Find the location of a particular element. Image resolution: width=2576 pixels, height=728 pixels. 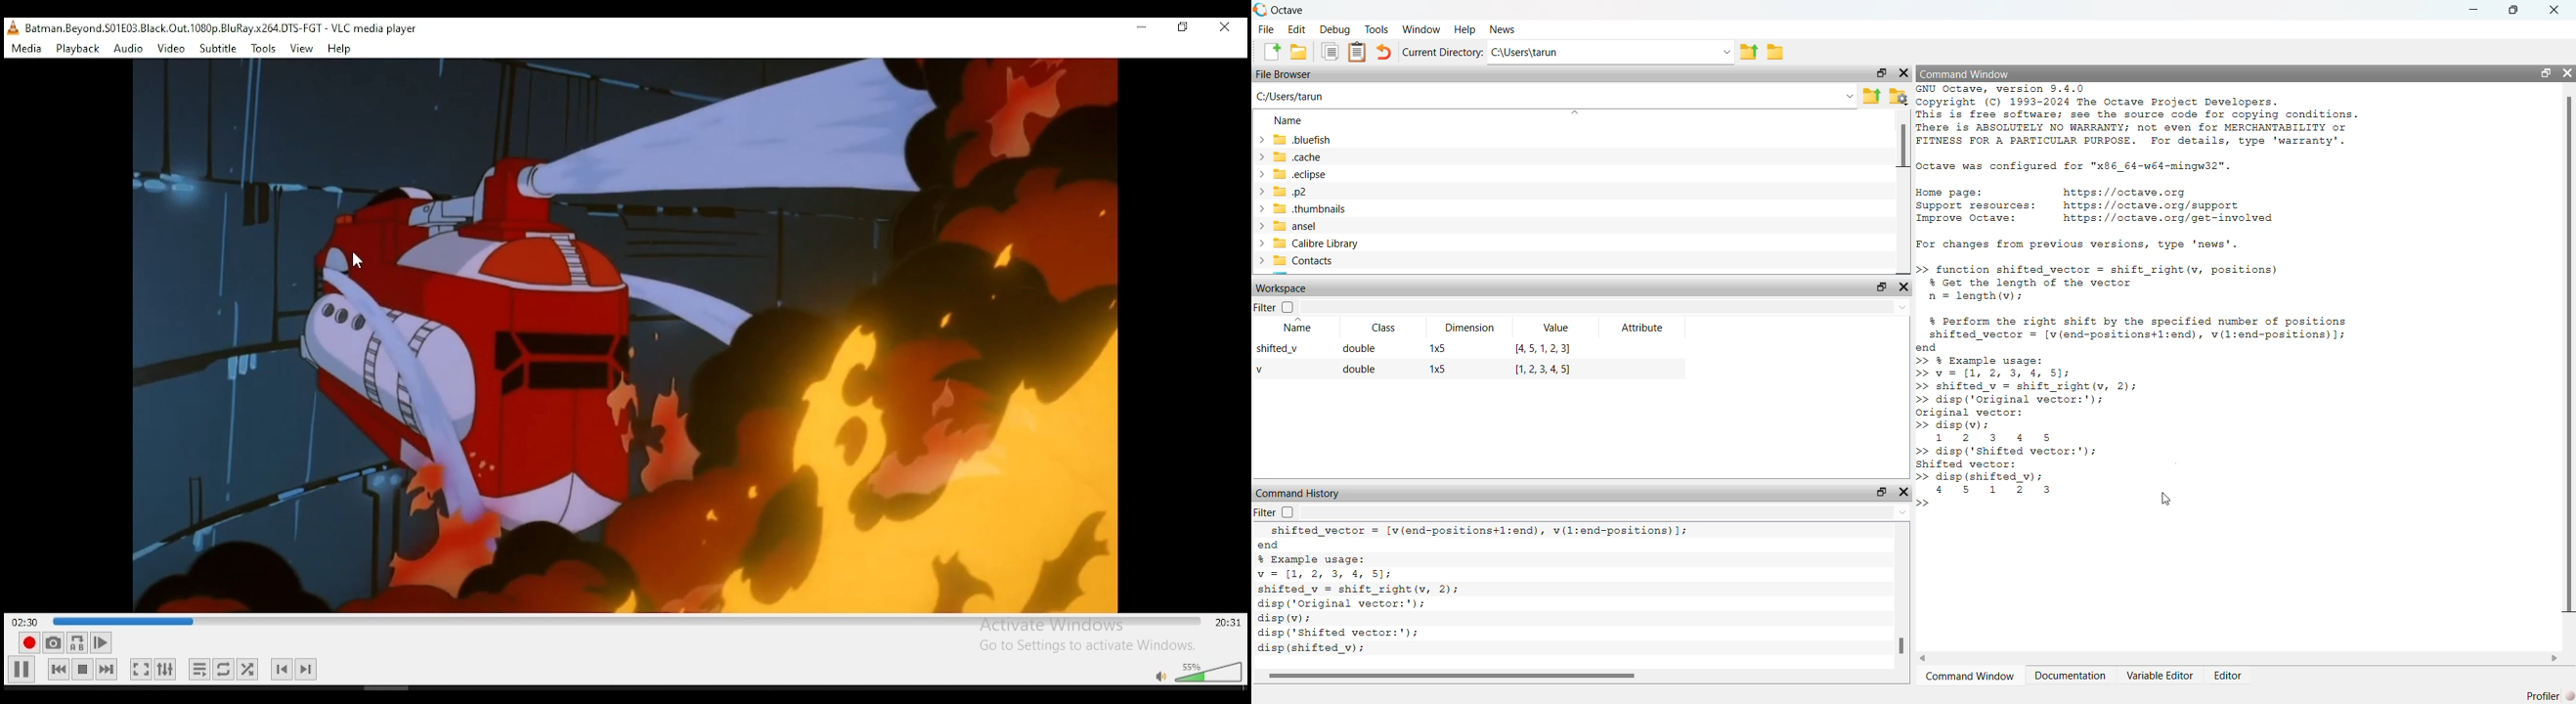

previous media in playlist, skips backward when held is located at coordinates (59, 670).